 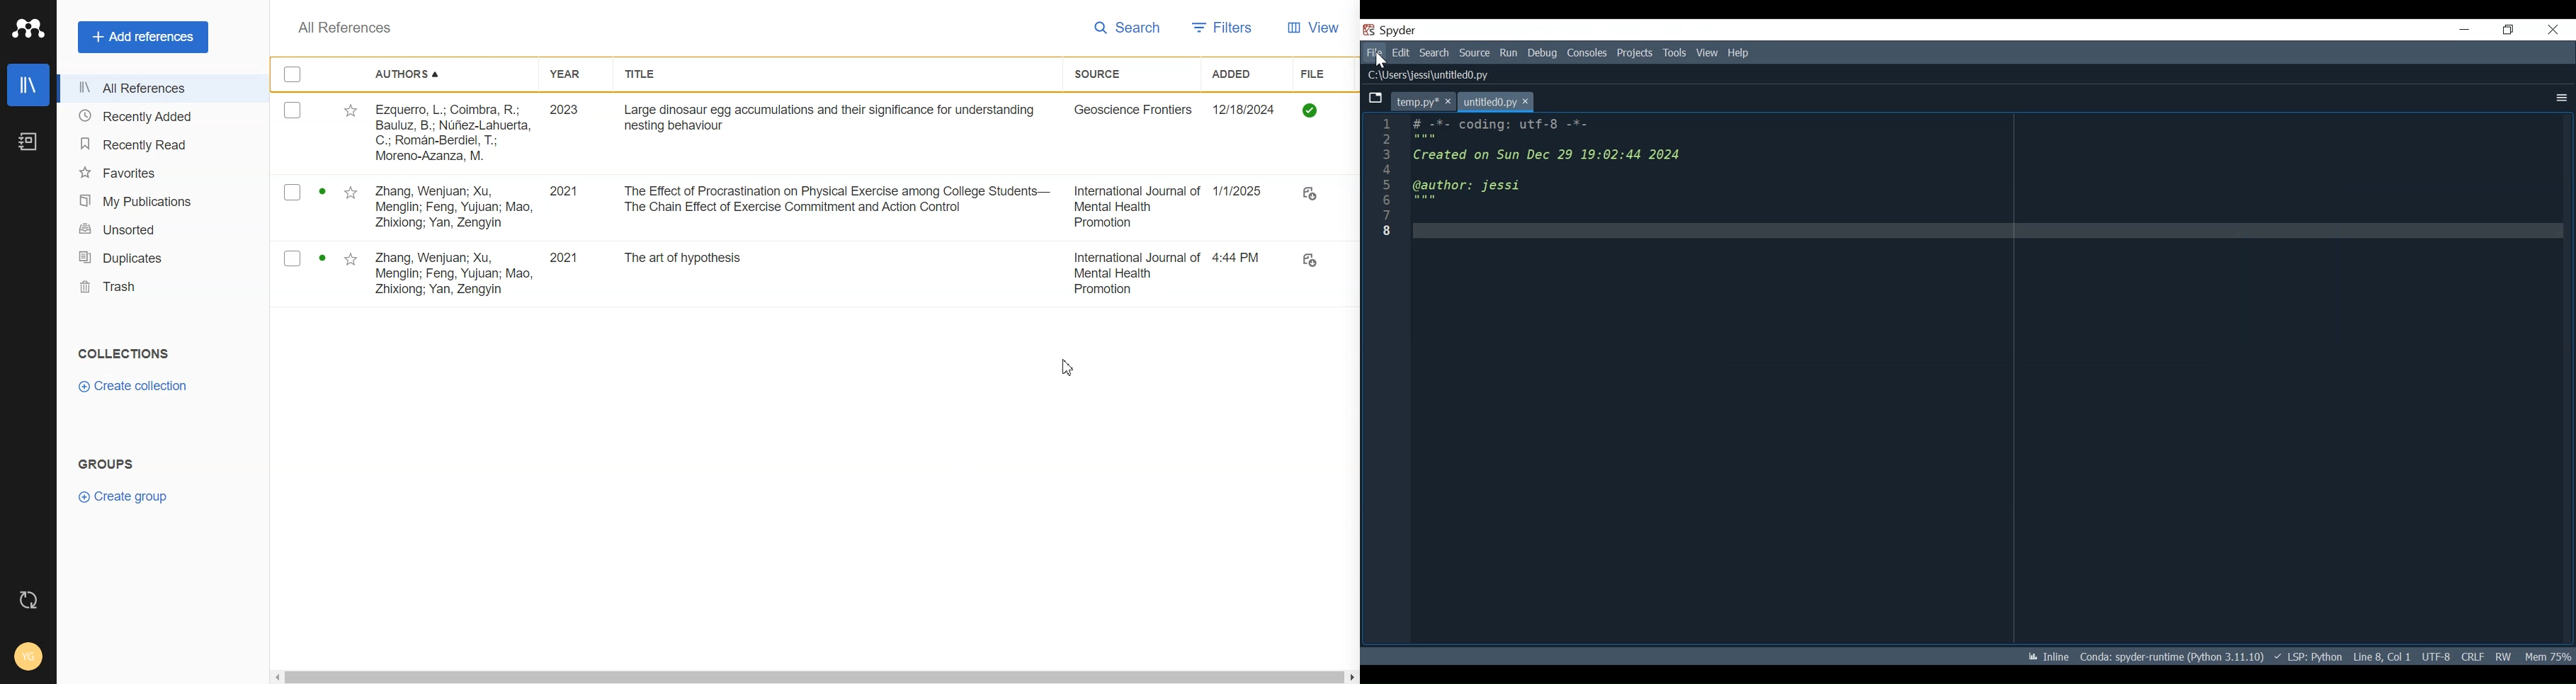 I want to click on Recently Added, so click(x=149, y=115).